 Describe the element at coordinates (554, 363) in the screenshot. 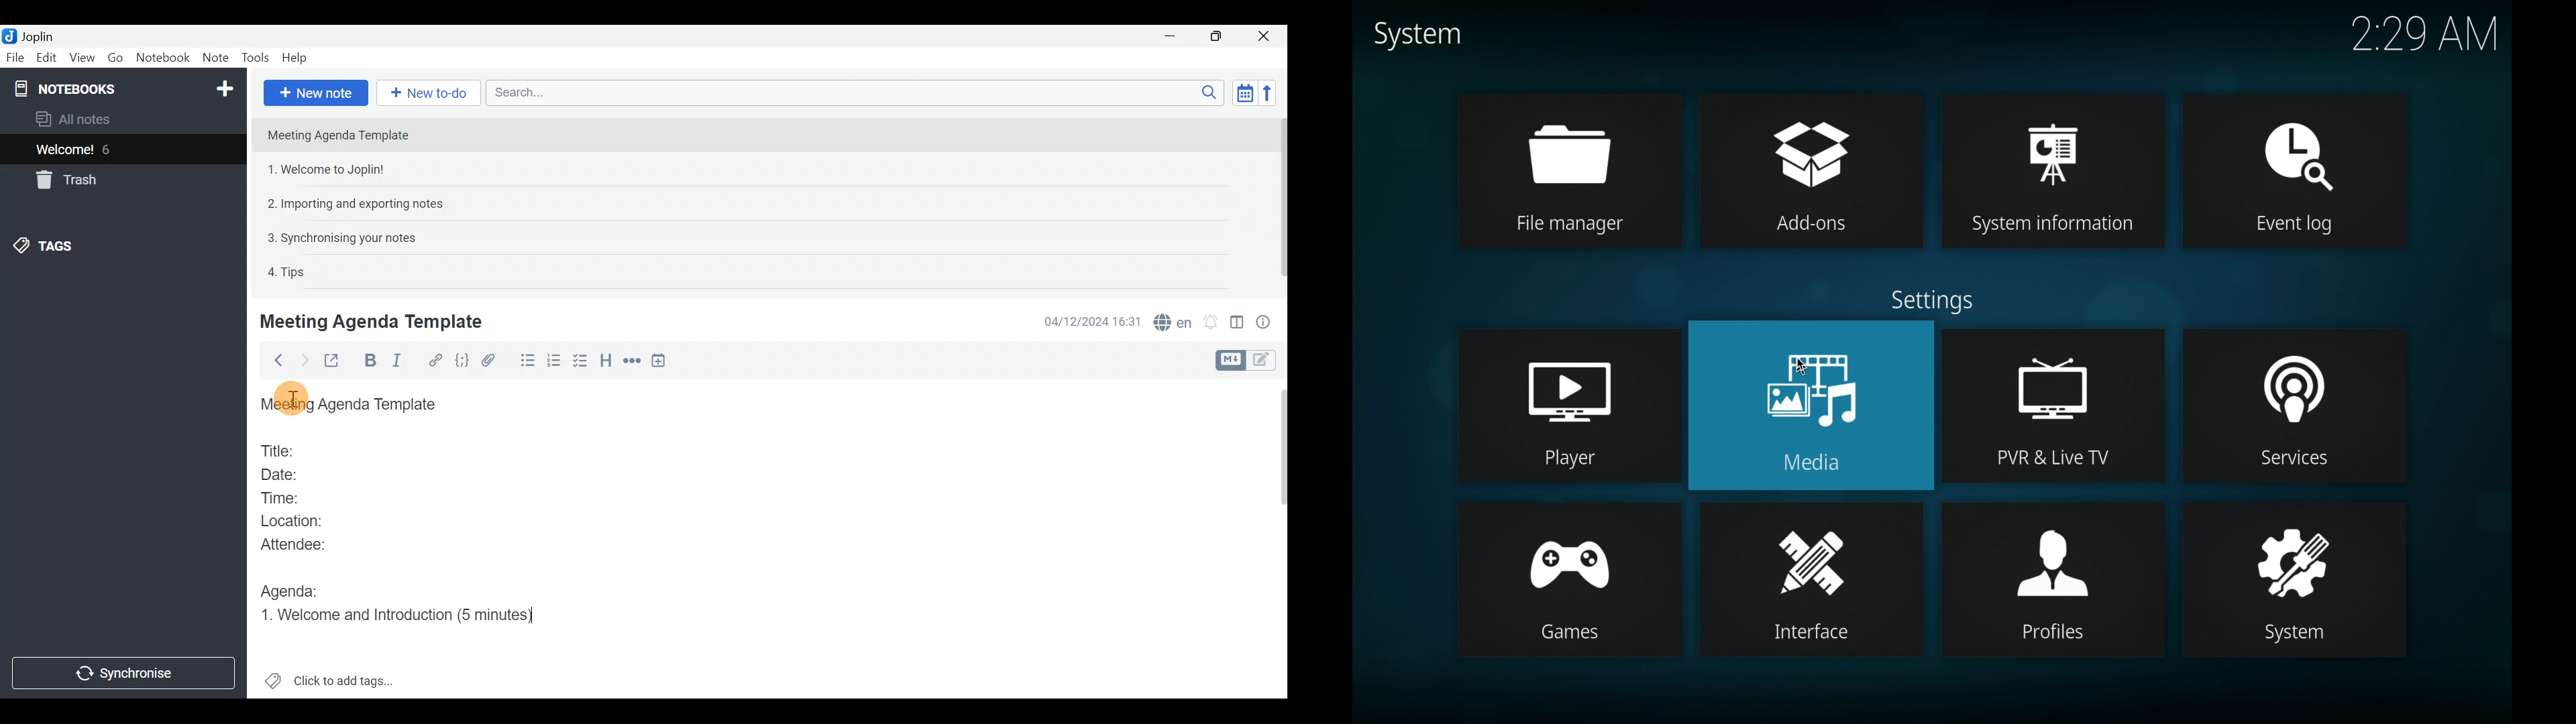

I see `Numbered list` at that location.